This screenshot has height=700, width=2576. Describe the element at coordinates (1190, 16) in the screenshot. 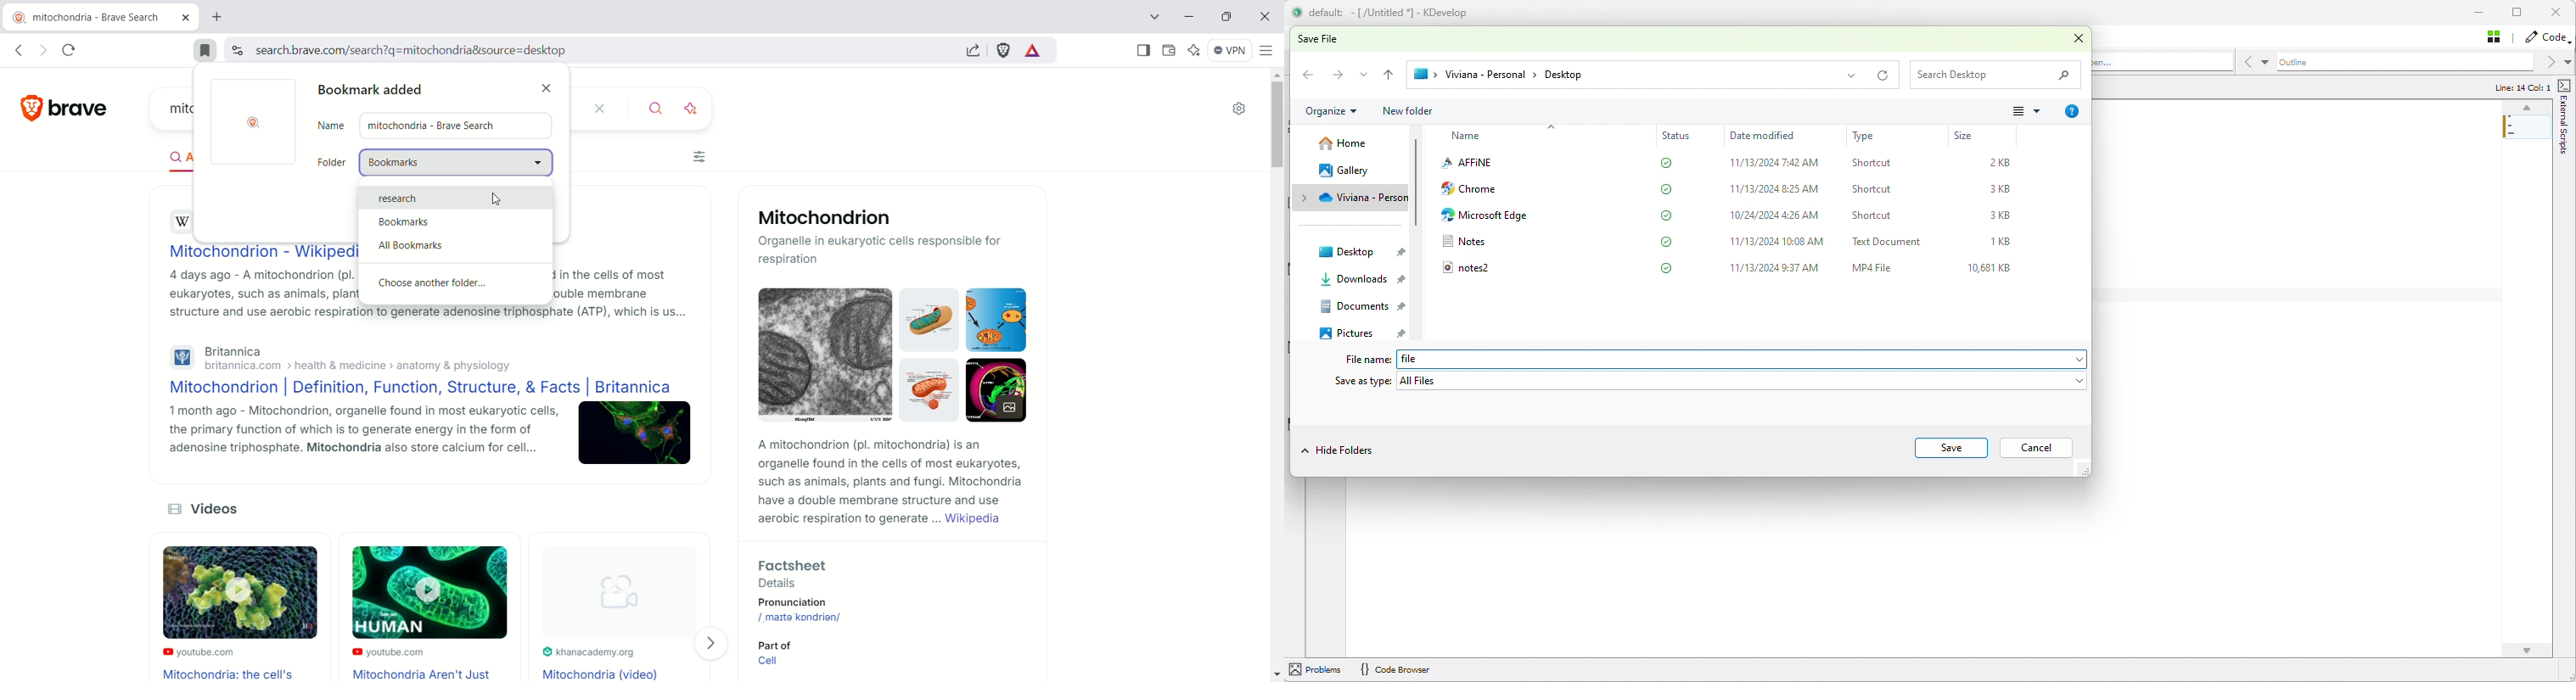

I see `minimize` at that location.